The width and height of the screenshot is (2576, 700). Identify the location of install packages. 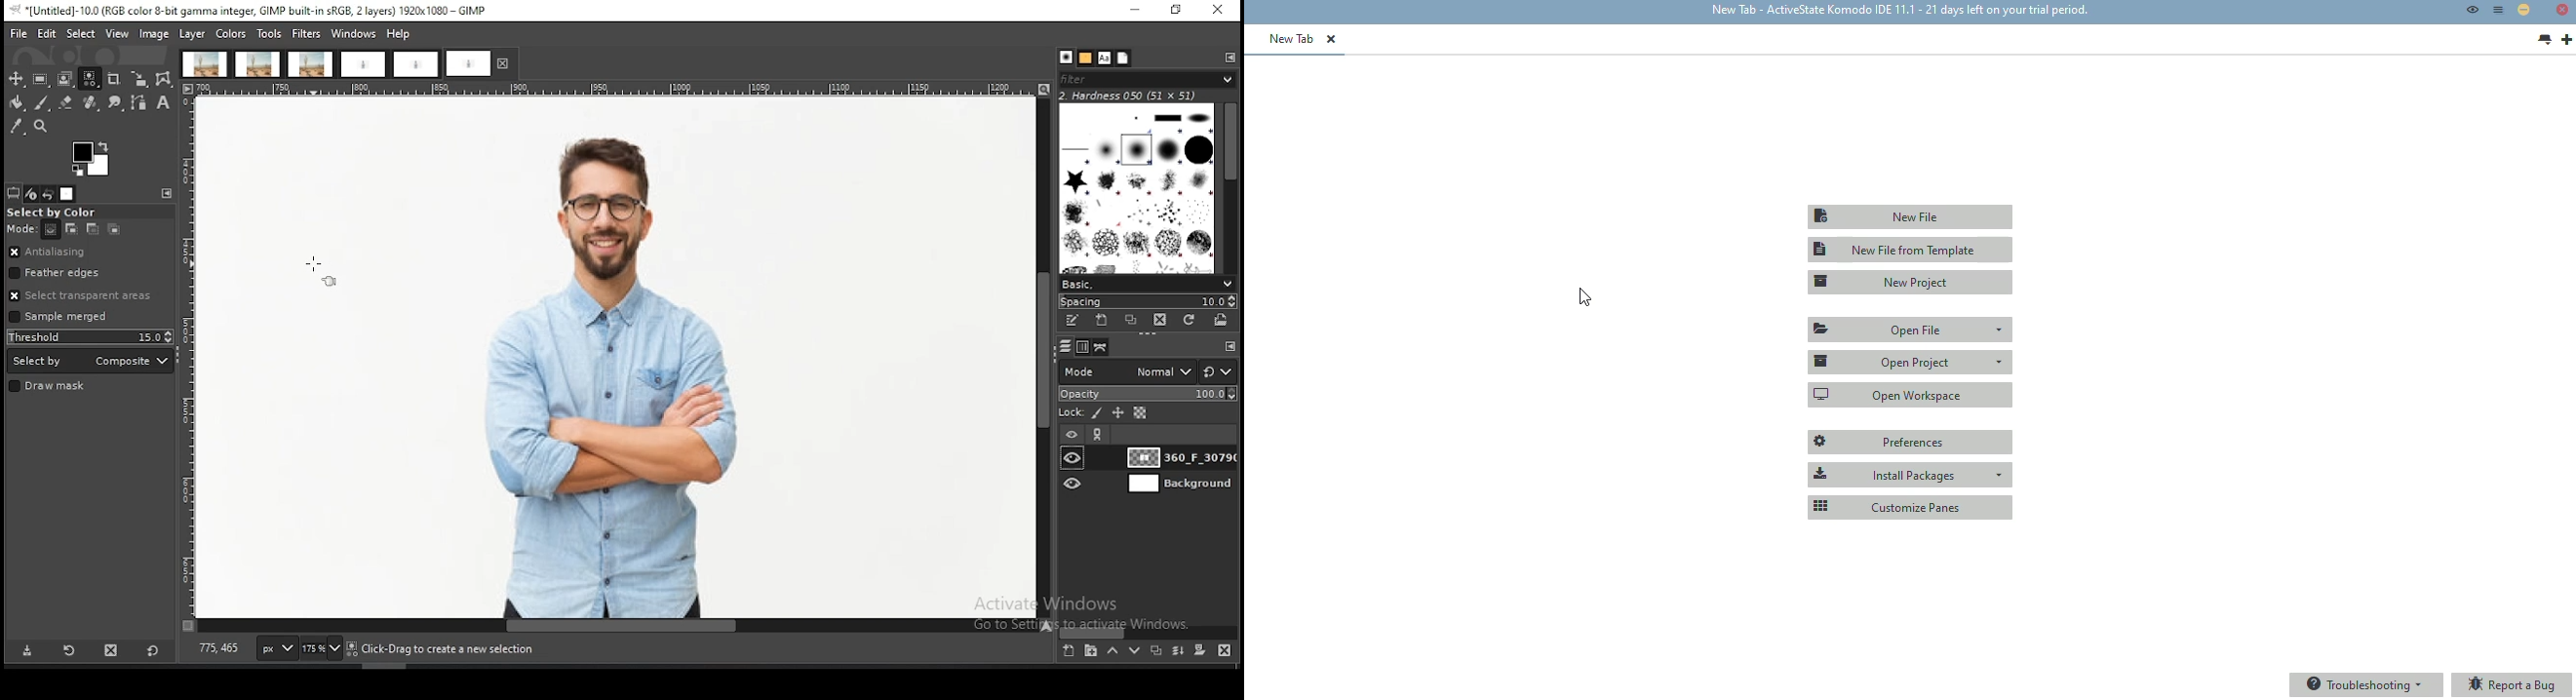
(1911, 475).